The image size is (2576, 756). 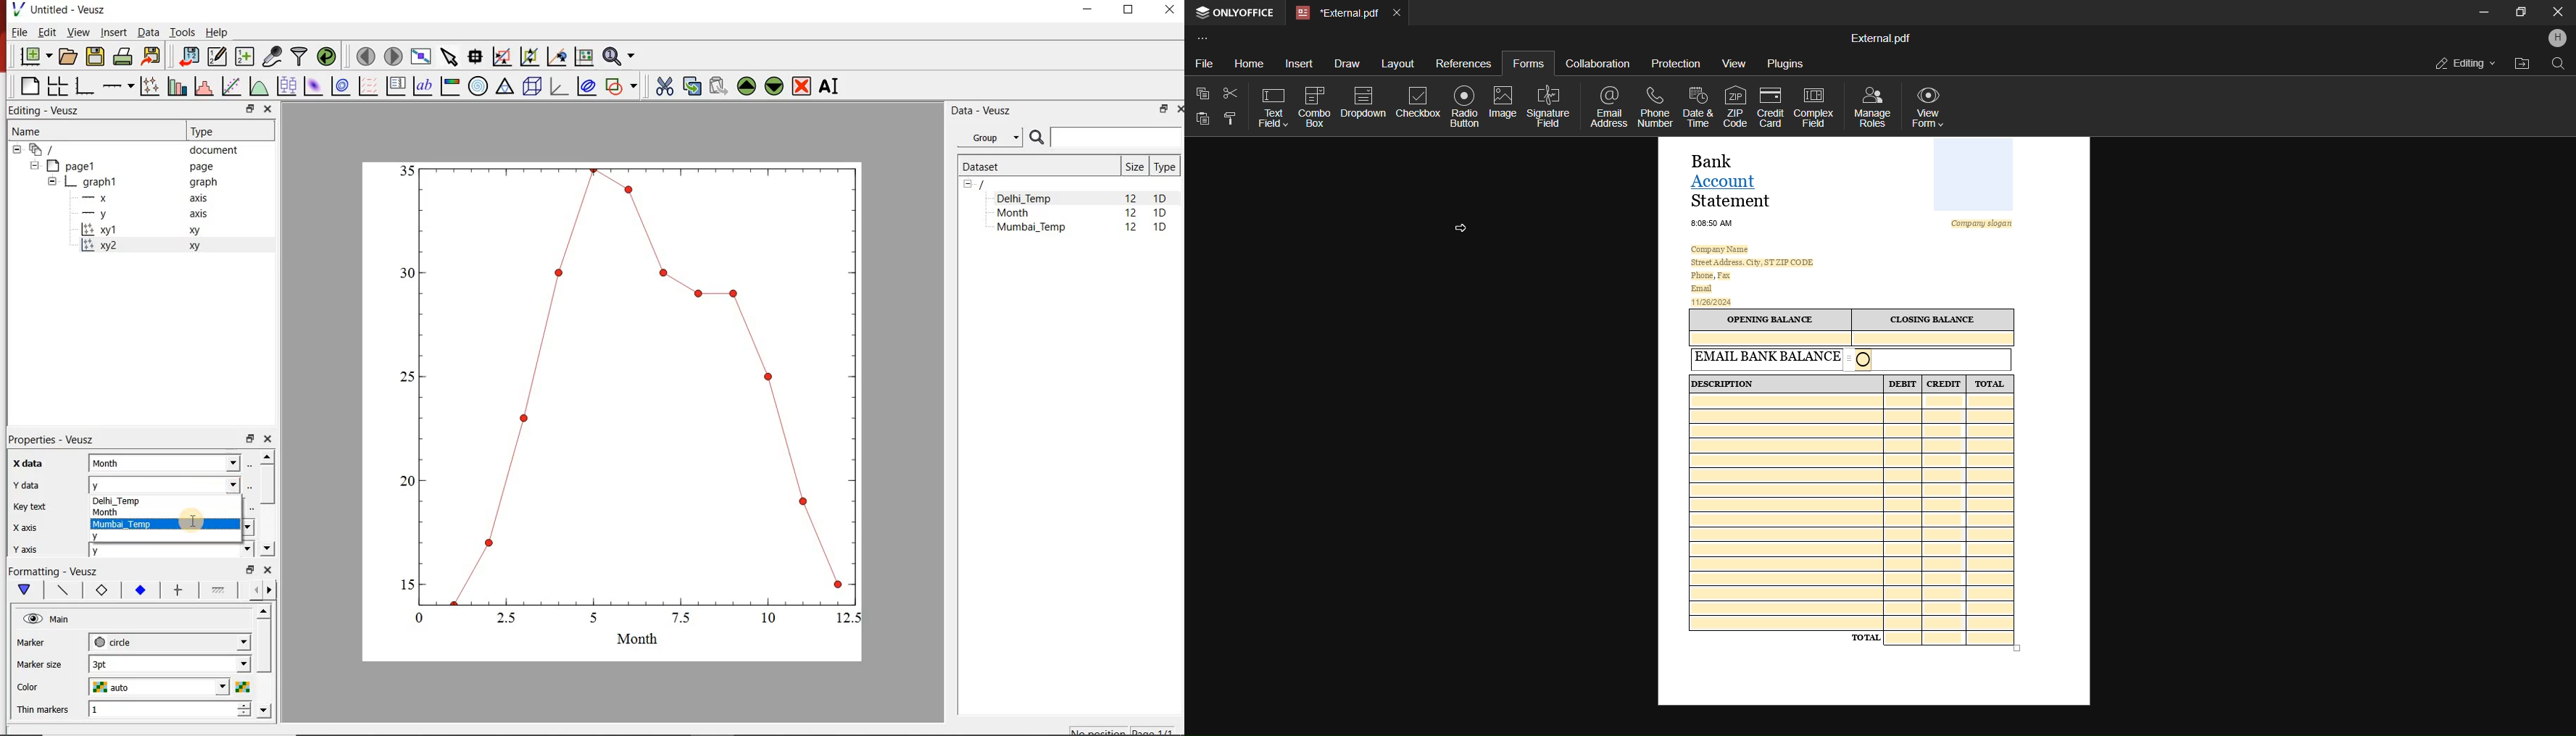 What do you see at coordinates (2482, 14) in the screenshot?
I see `minimize` at bounding box center [2482, 14].